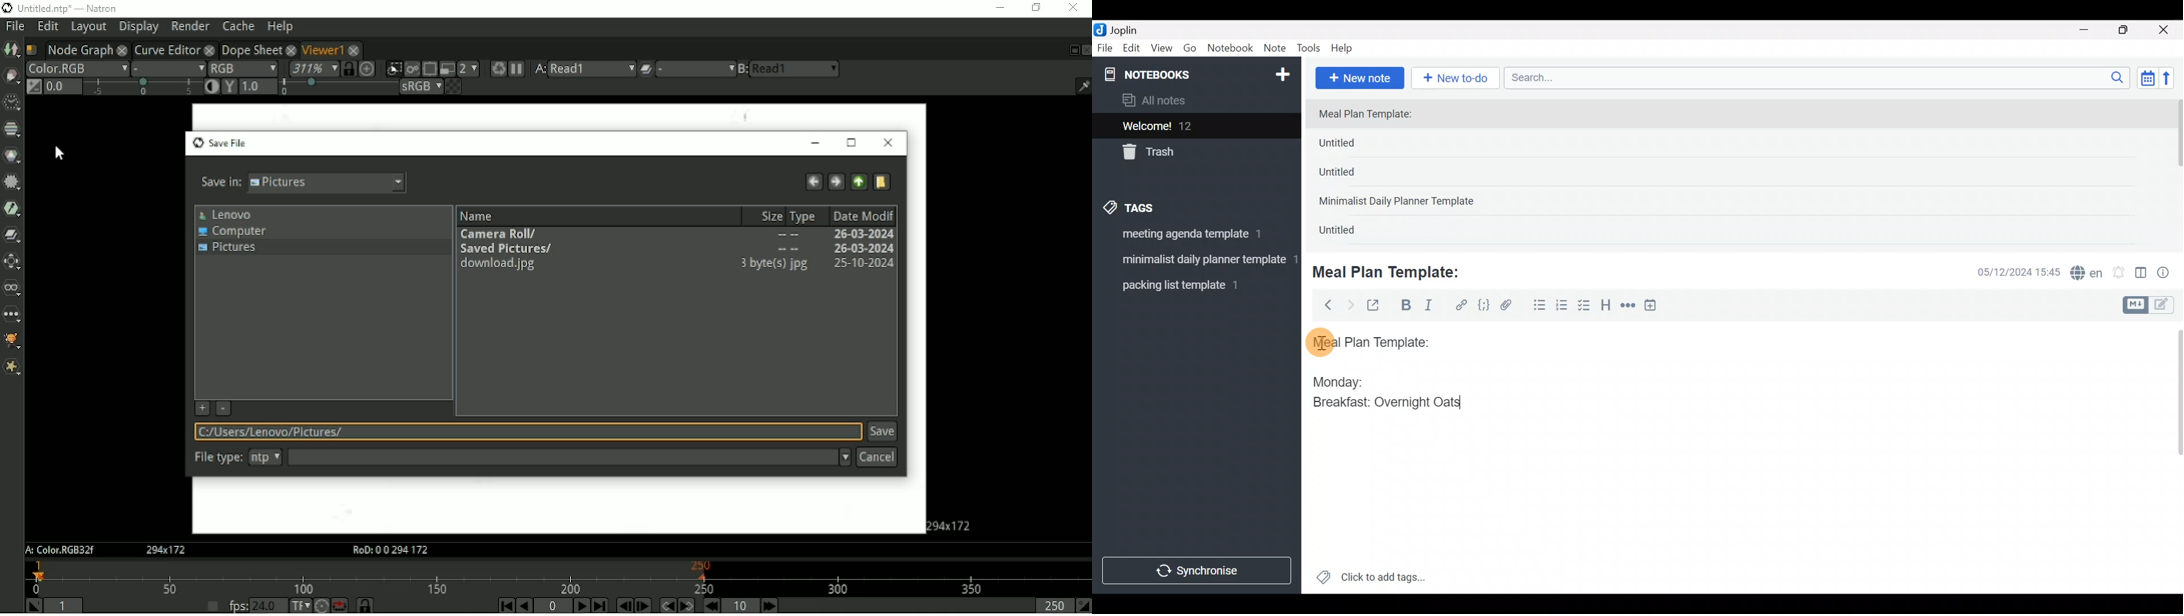 Image resolution: width=2184 pixels, height=616 pixels. I want to click on Note properties, so click(2169, 273).